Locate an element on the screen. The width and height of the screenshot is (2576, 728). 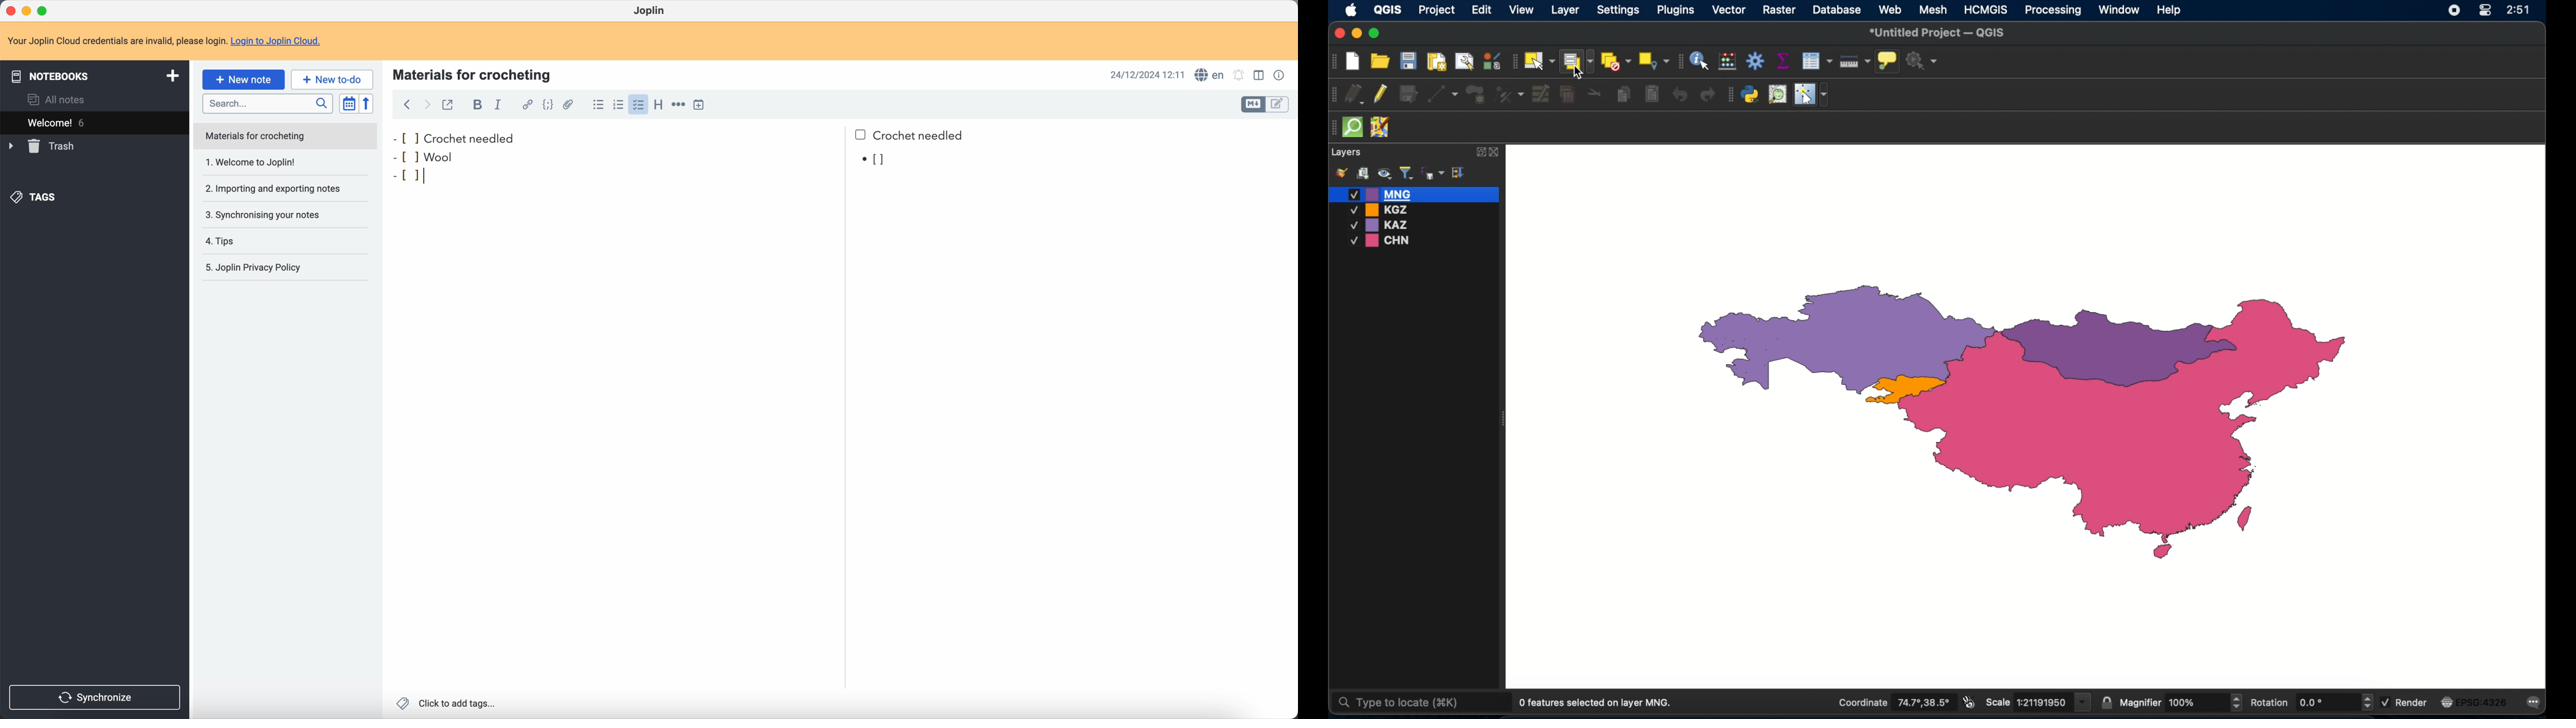
crochet needled is located at coordinates (681, 134).